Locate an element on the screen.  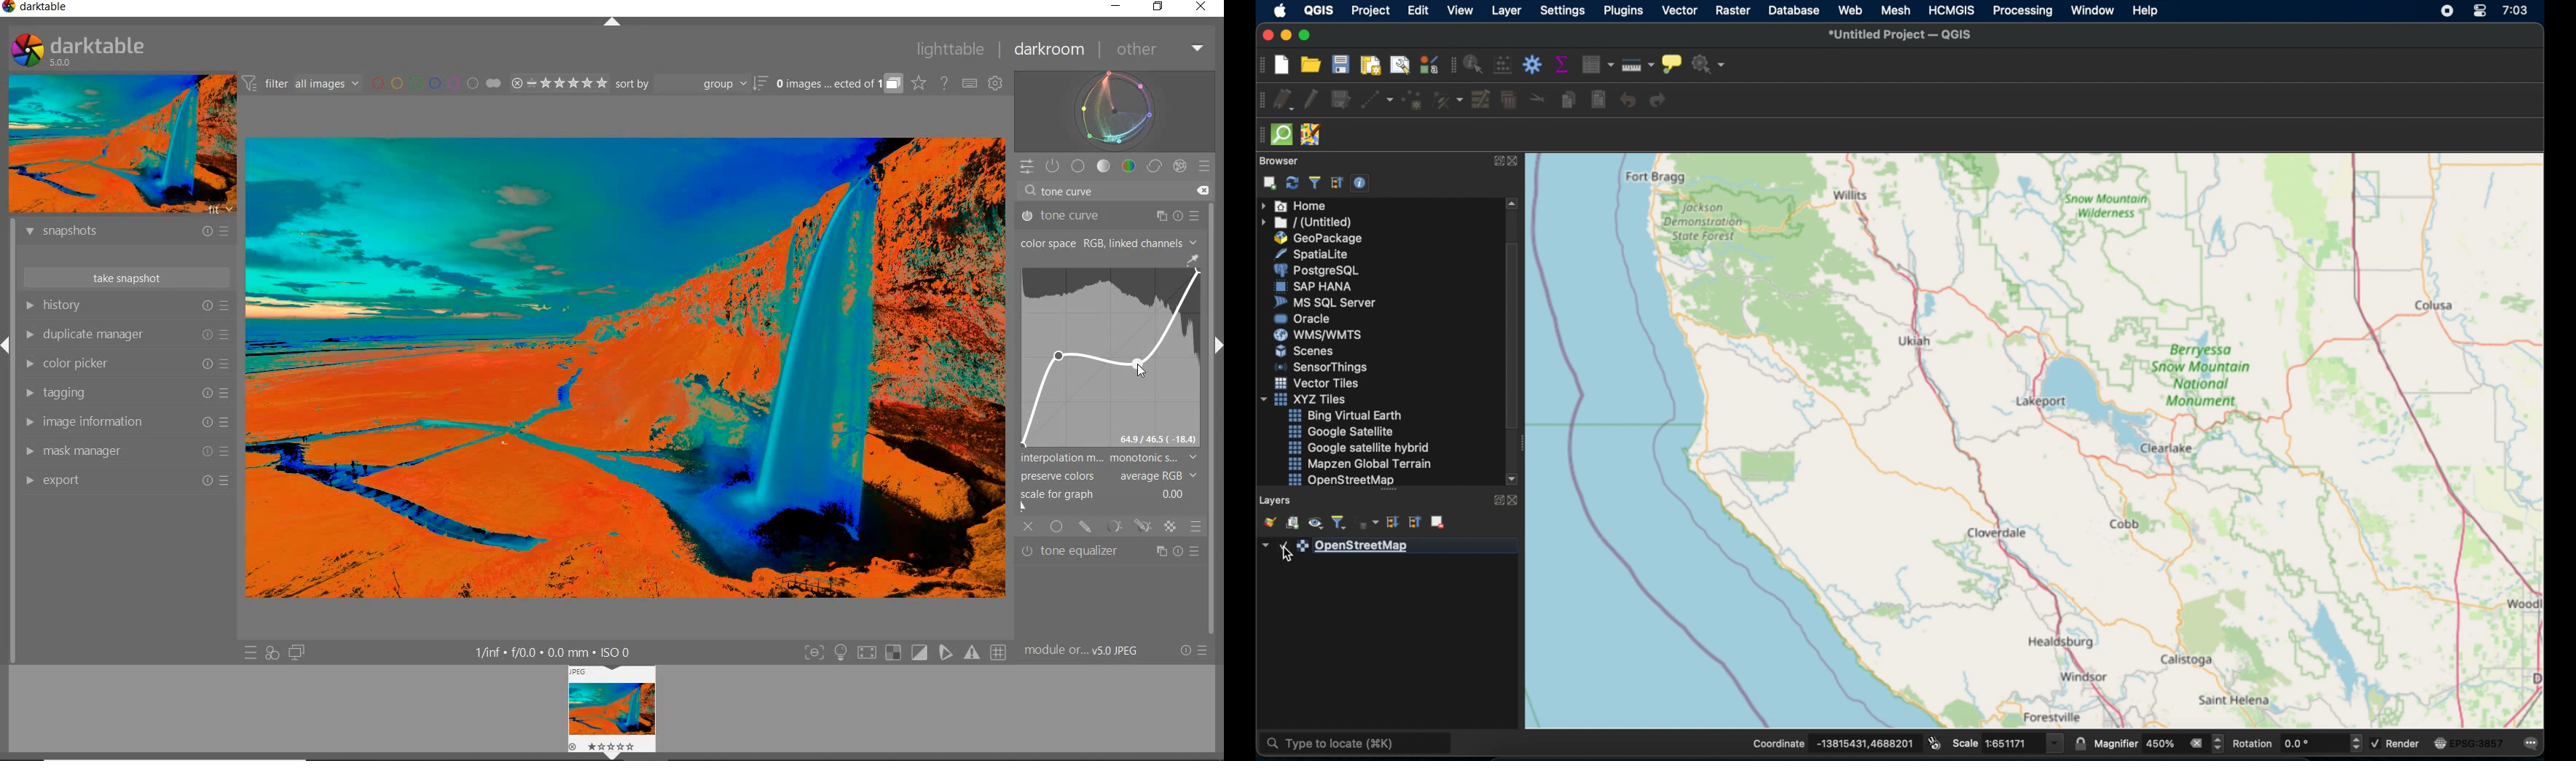
SYSTEM LOGO is located at coordinates (79, 50).